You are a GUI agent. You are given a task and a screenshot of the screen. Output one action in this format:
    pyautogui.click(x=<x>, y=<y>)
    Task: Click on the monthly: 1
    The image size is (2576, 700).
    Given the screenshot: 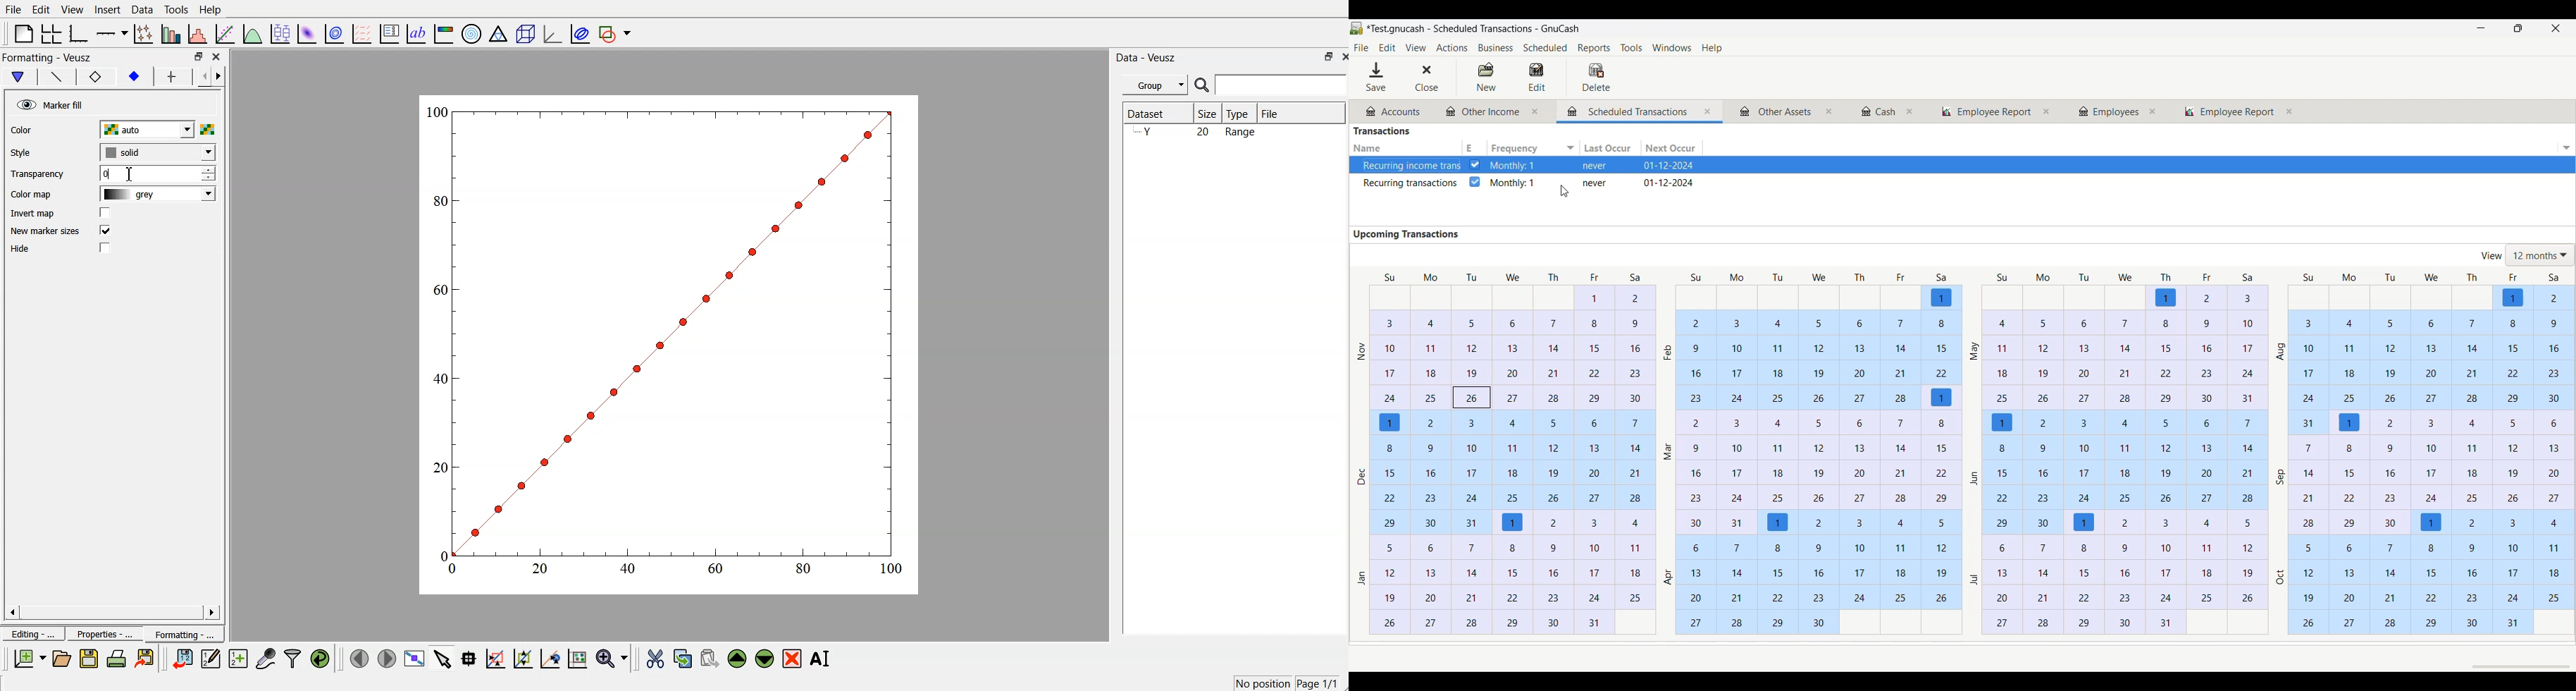 What is the action you would take?
    pyautogui.click(x=1514, y=184)
    